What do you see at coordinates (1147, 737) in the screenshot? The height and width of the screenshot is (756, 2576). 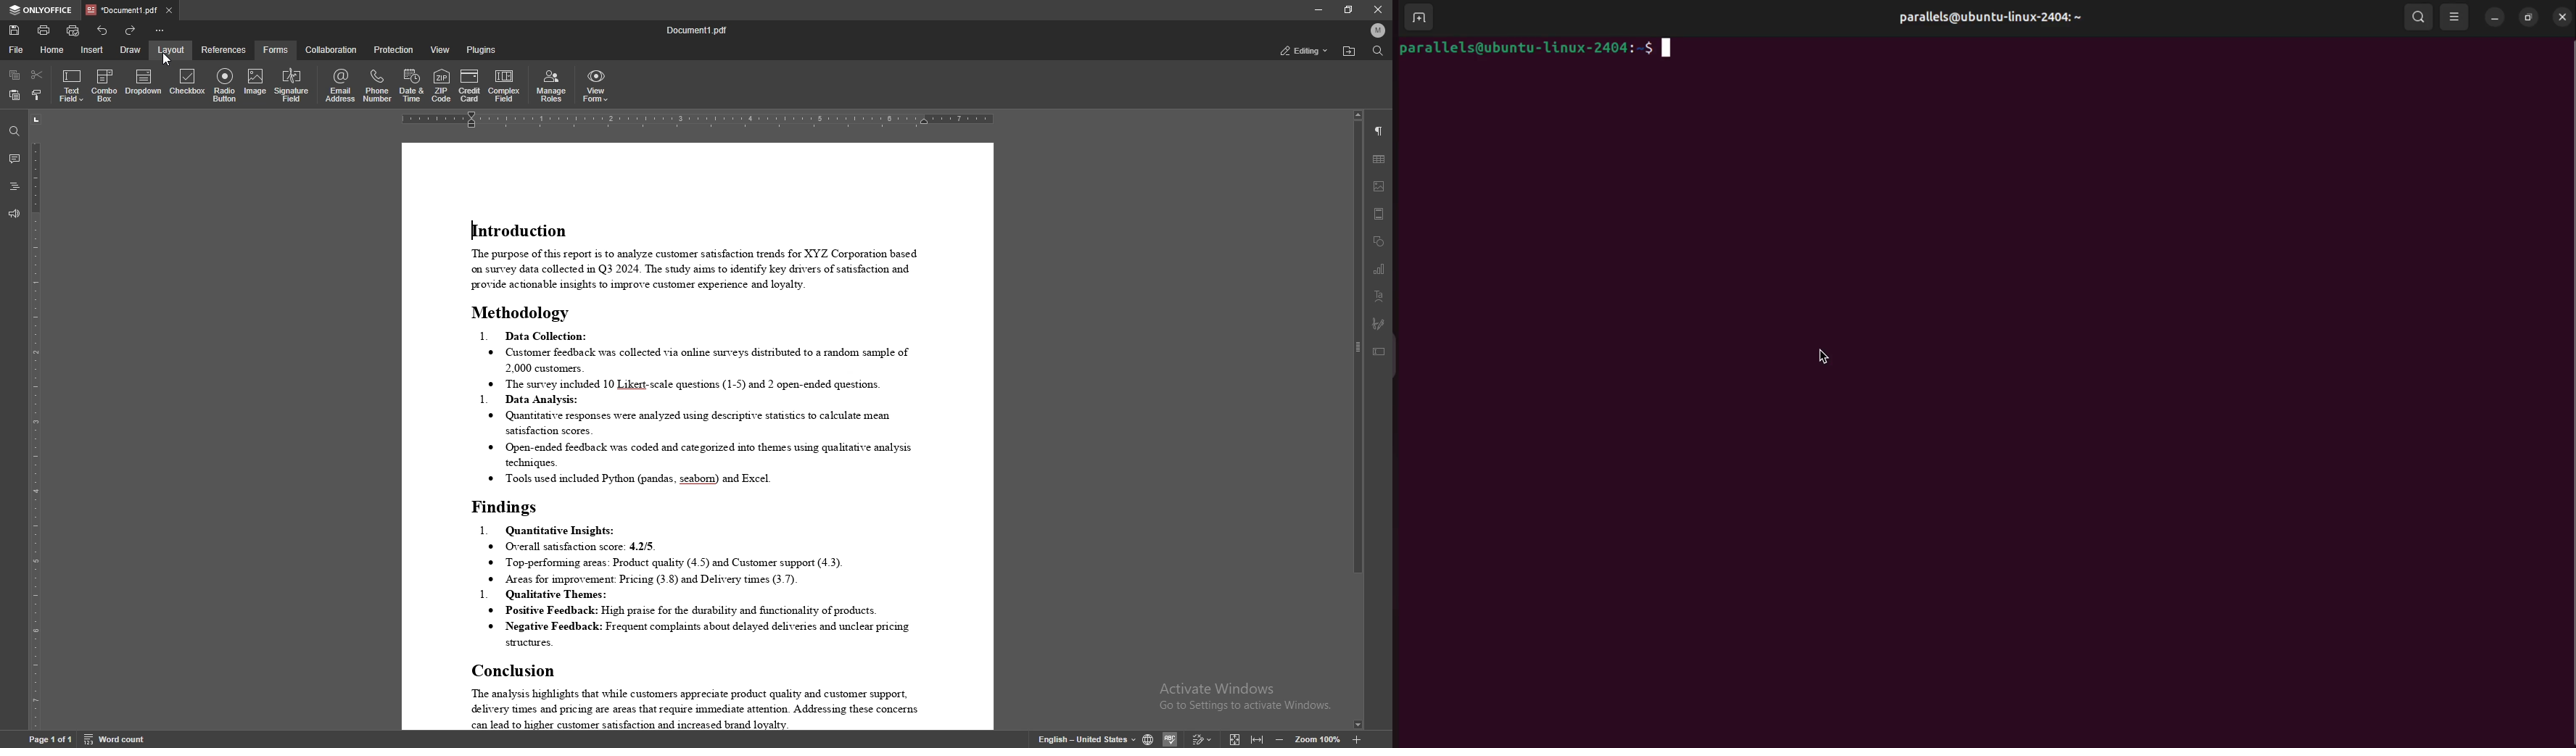 I see `change doc language` at bounding box center [1147, 737].